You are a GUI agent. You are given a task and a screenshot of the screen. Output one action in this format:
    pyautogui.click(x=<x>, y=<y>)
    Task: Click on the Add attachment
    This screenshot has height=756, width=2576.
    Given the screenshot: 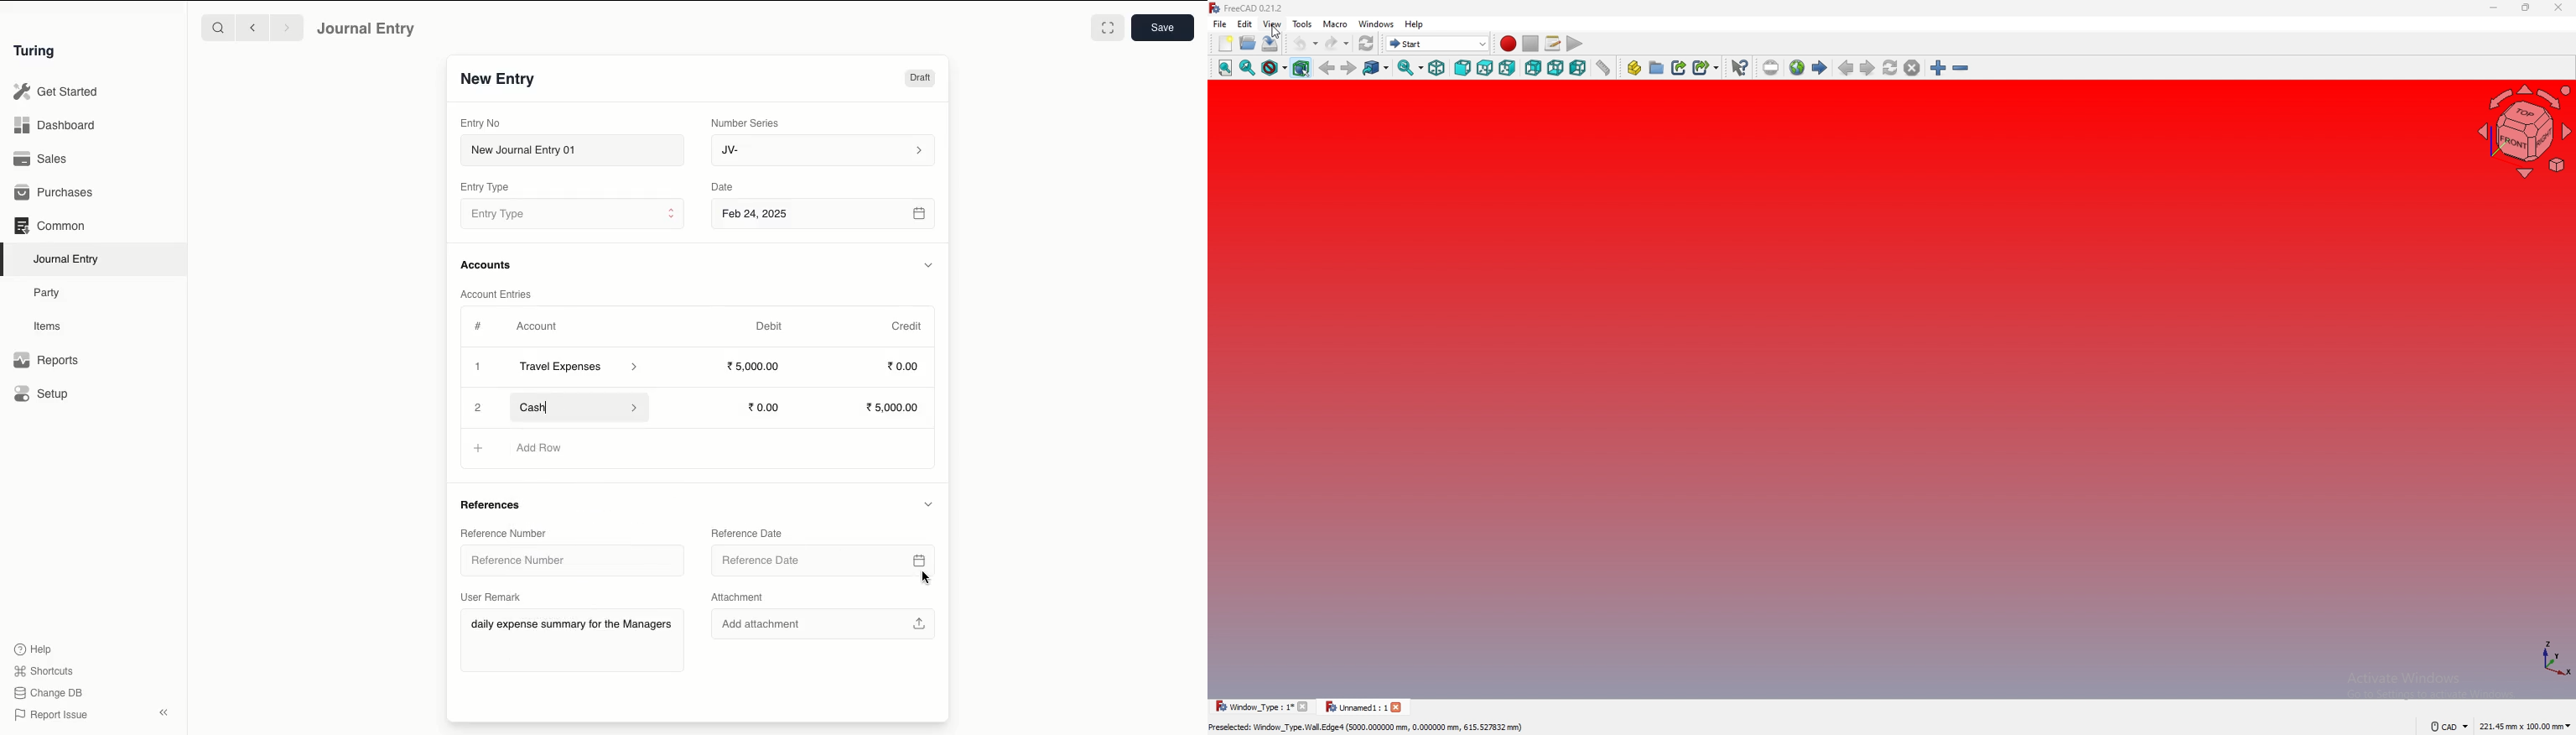 What is the action you would take?
    pyautogui.click(x=824, y=621)
    